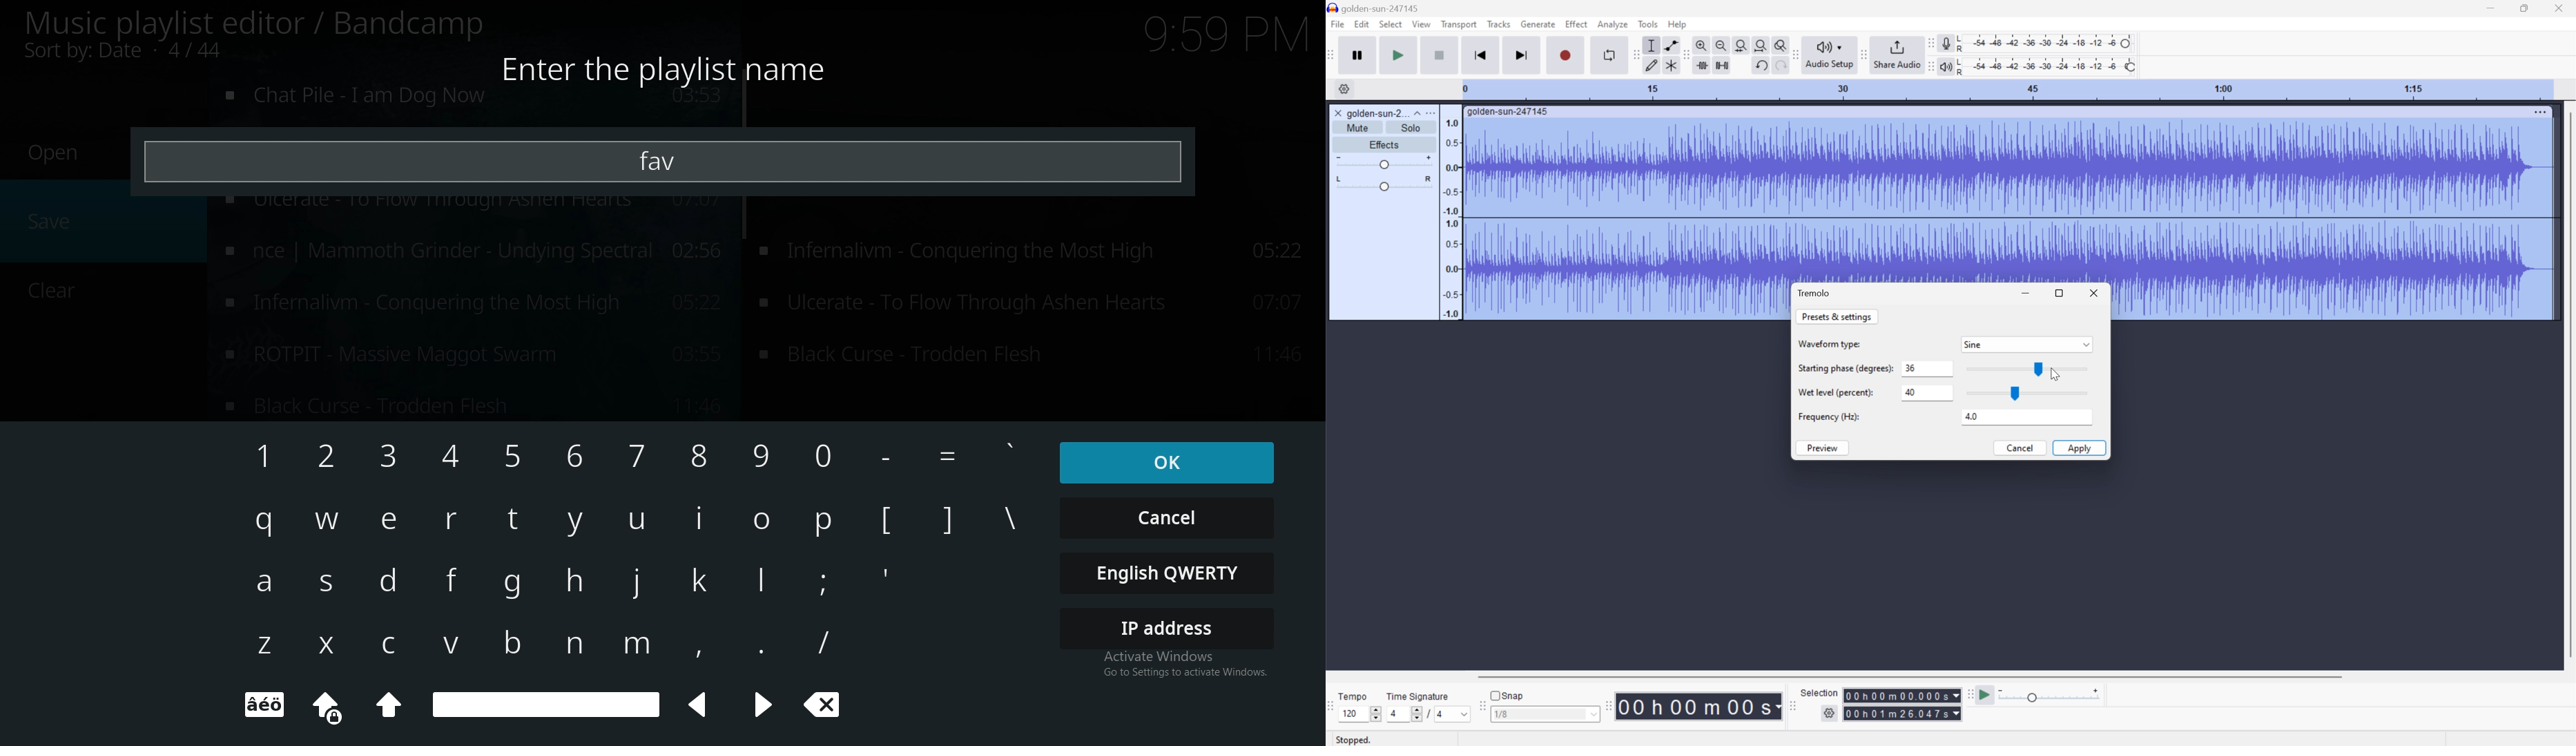  I want to click on Audacity Time Signature Toolbar, so click(1333, 708).